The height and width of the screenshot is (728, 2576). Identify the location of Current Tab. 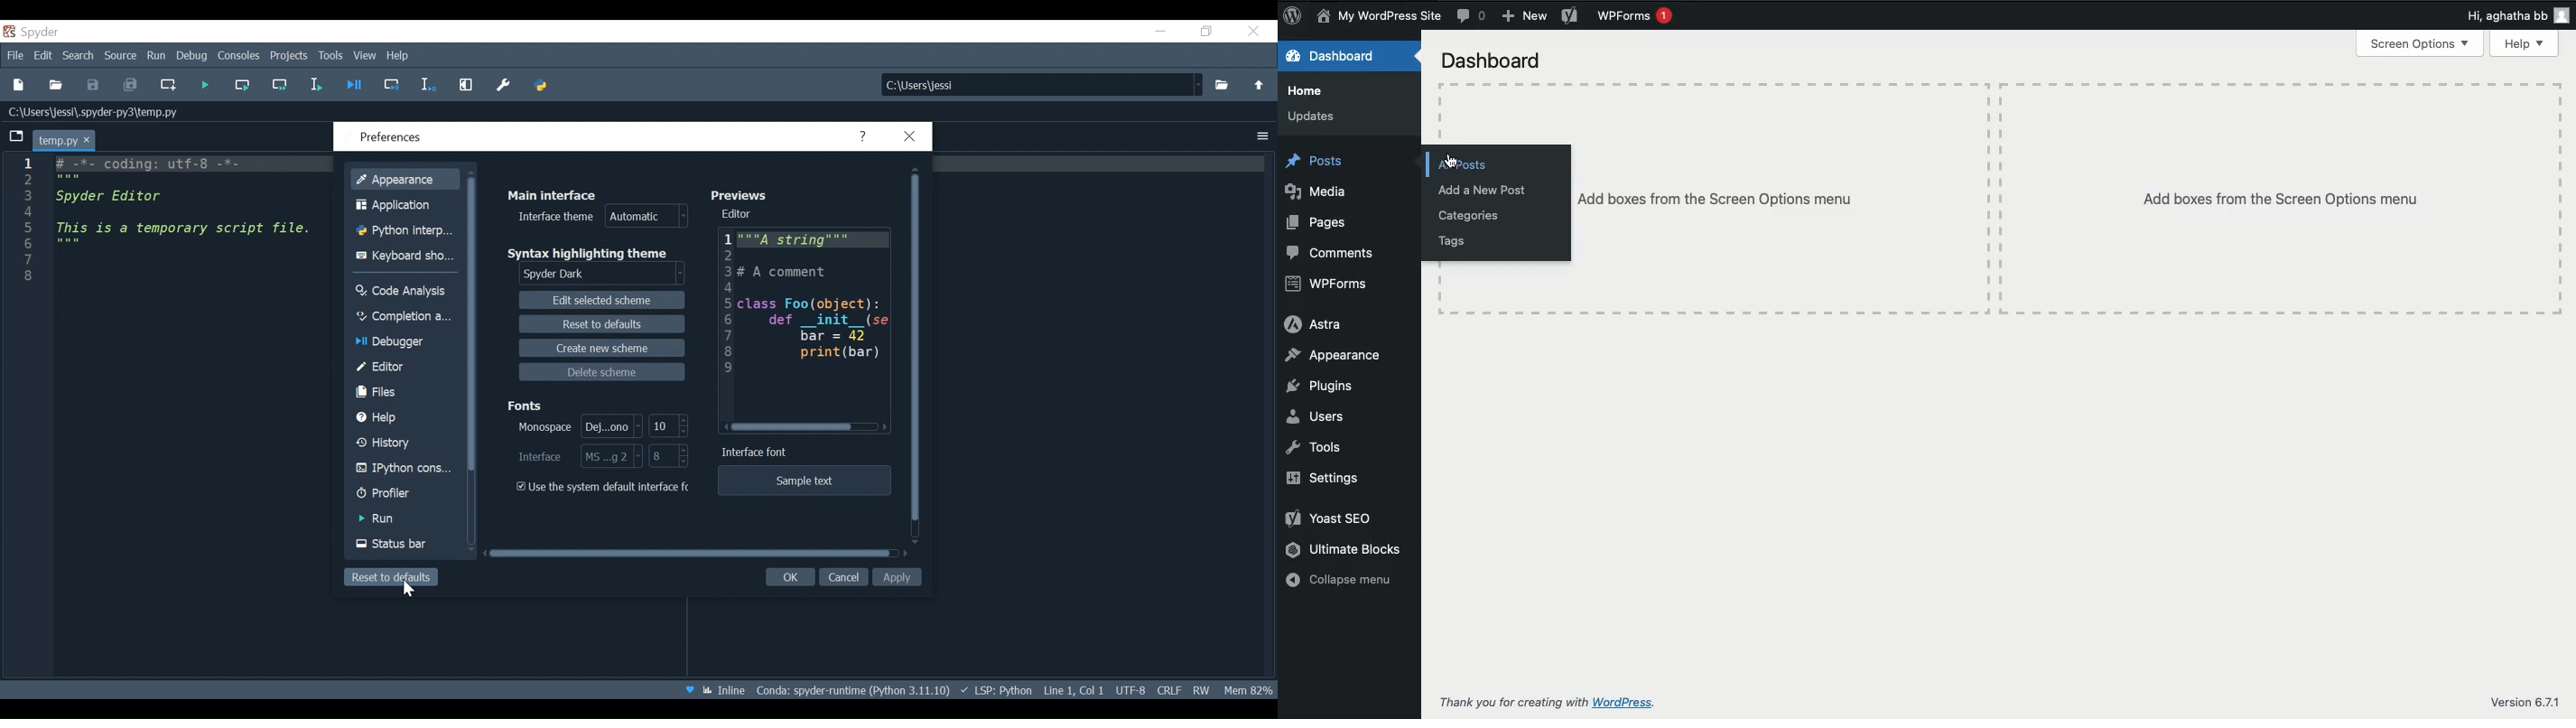
(63, 138).